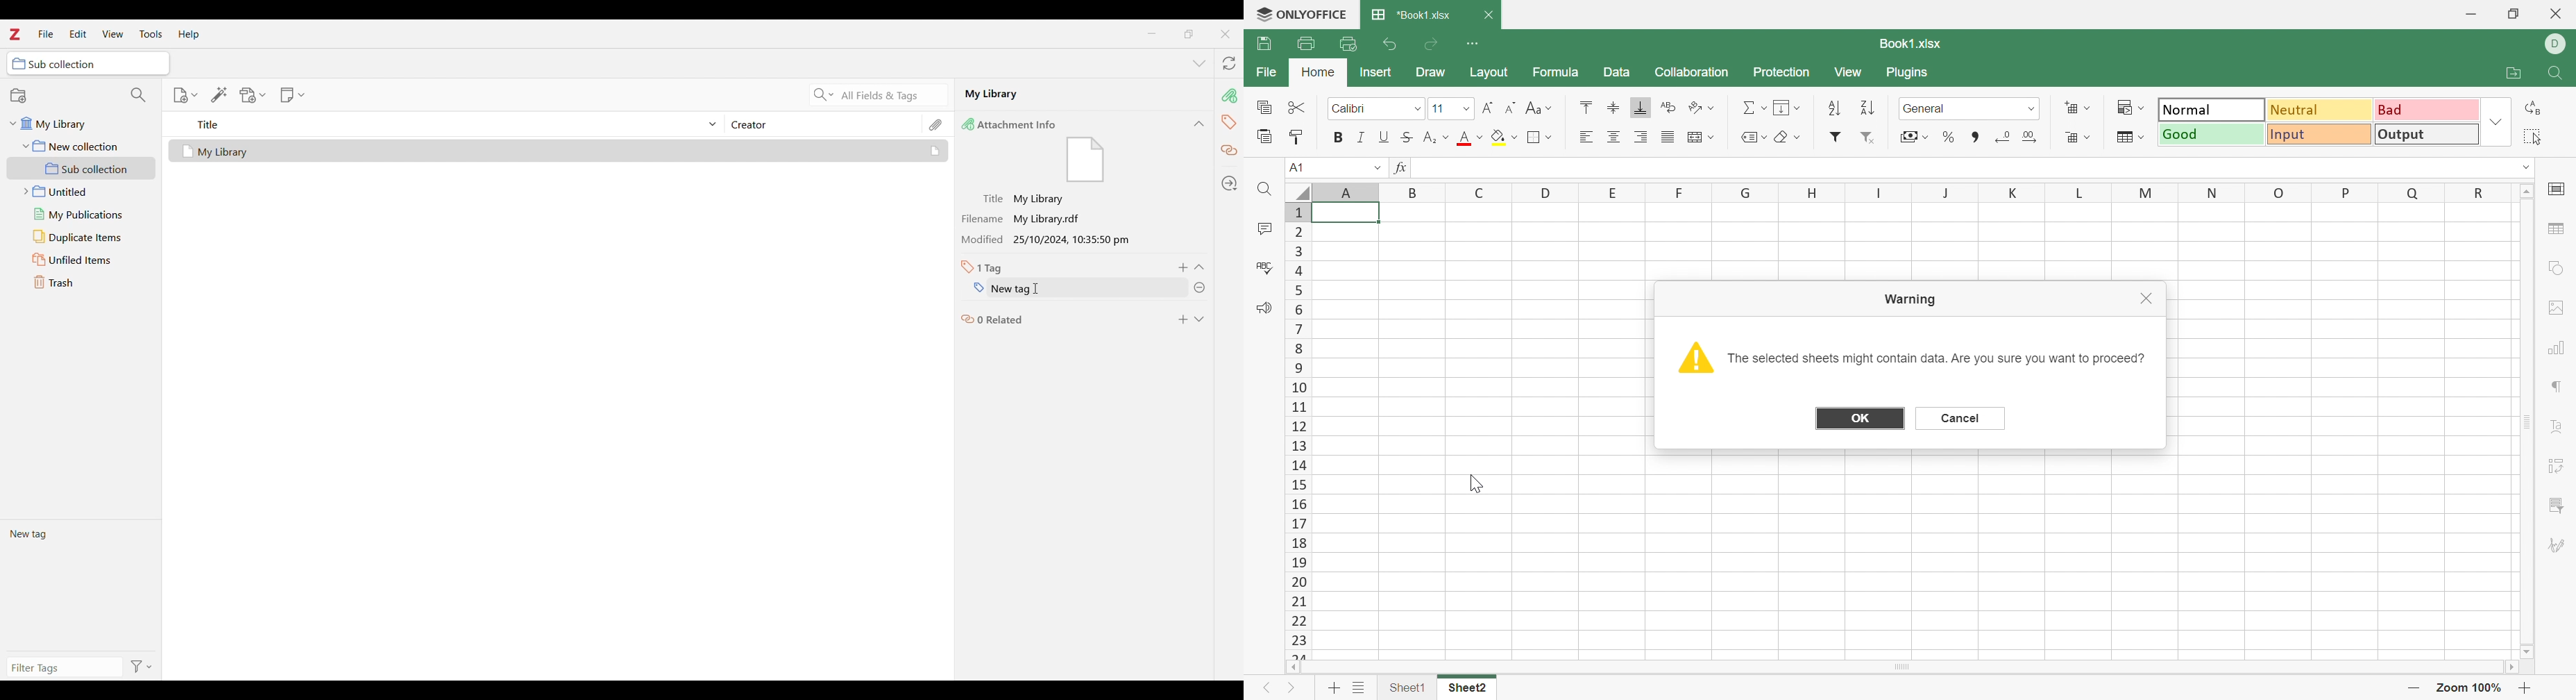 The image size is (2576, 700). Describe the element at coordinates (1199, 288) in the screenshot. I see `Remove` at that location.